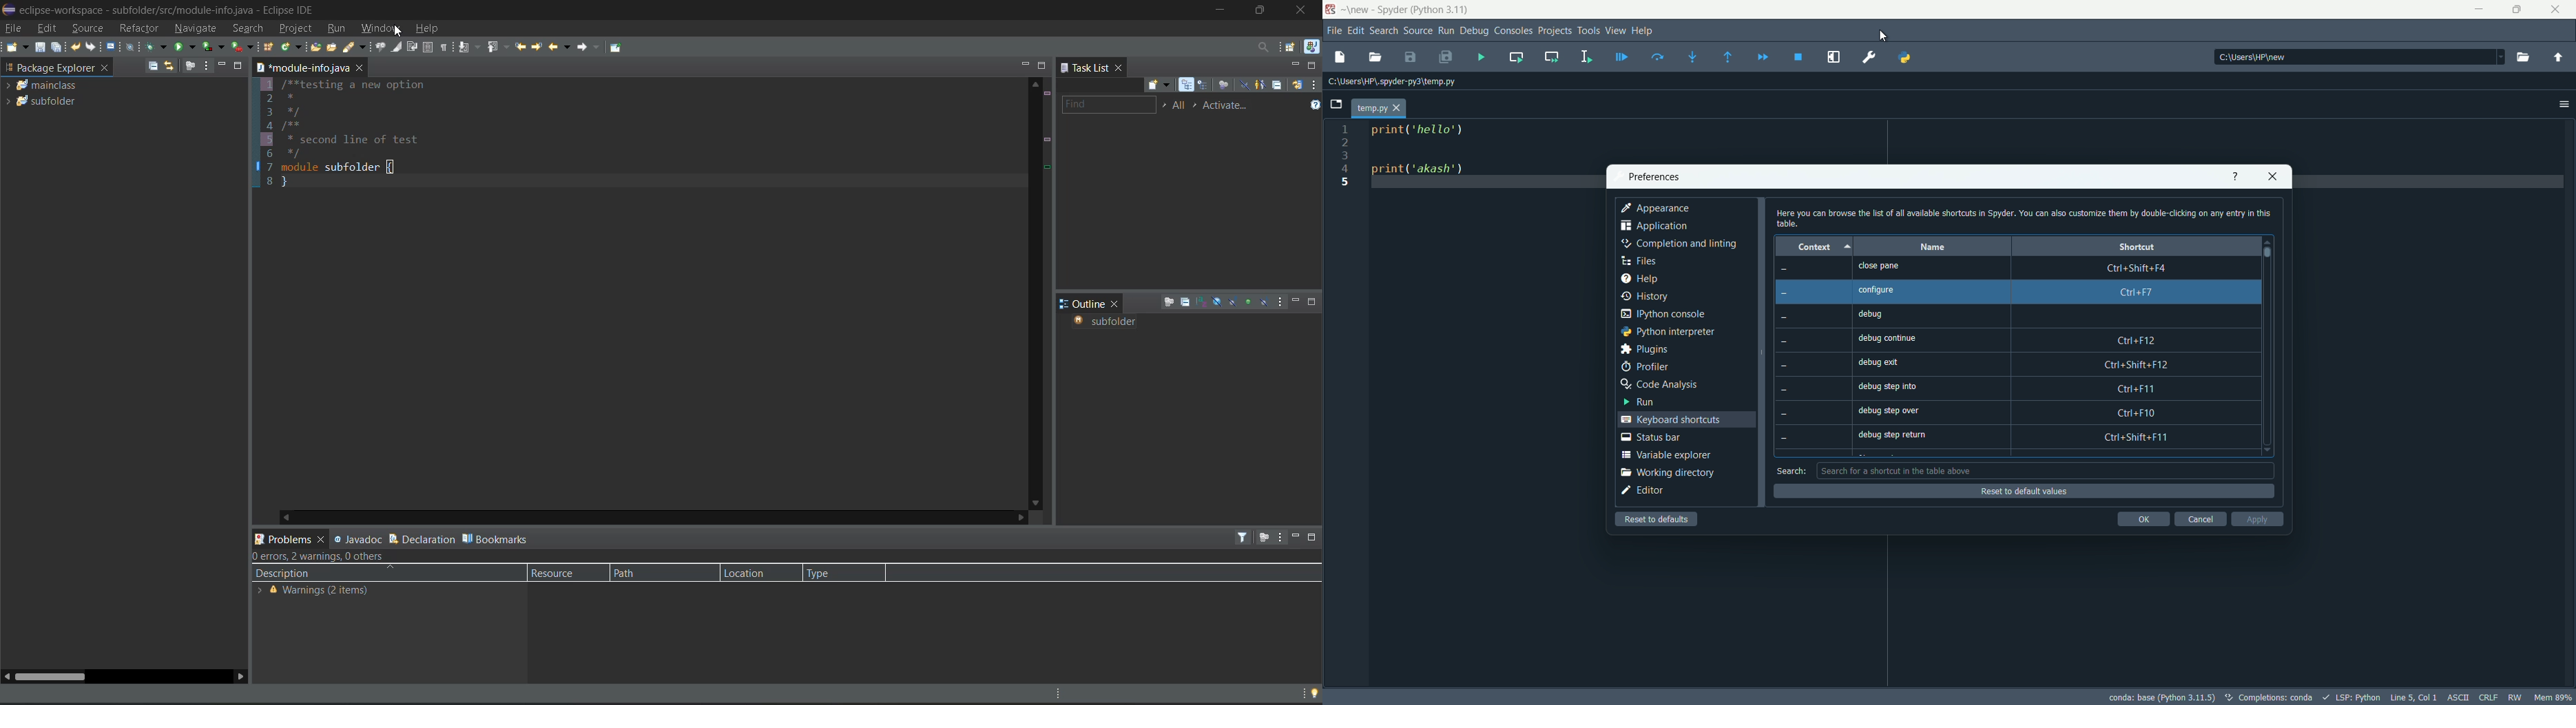  Describe the element at coordinates (381, 28) in the screenshot. I see `window` at that location.